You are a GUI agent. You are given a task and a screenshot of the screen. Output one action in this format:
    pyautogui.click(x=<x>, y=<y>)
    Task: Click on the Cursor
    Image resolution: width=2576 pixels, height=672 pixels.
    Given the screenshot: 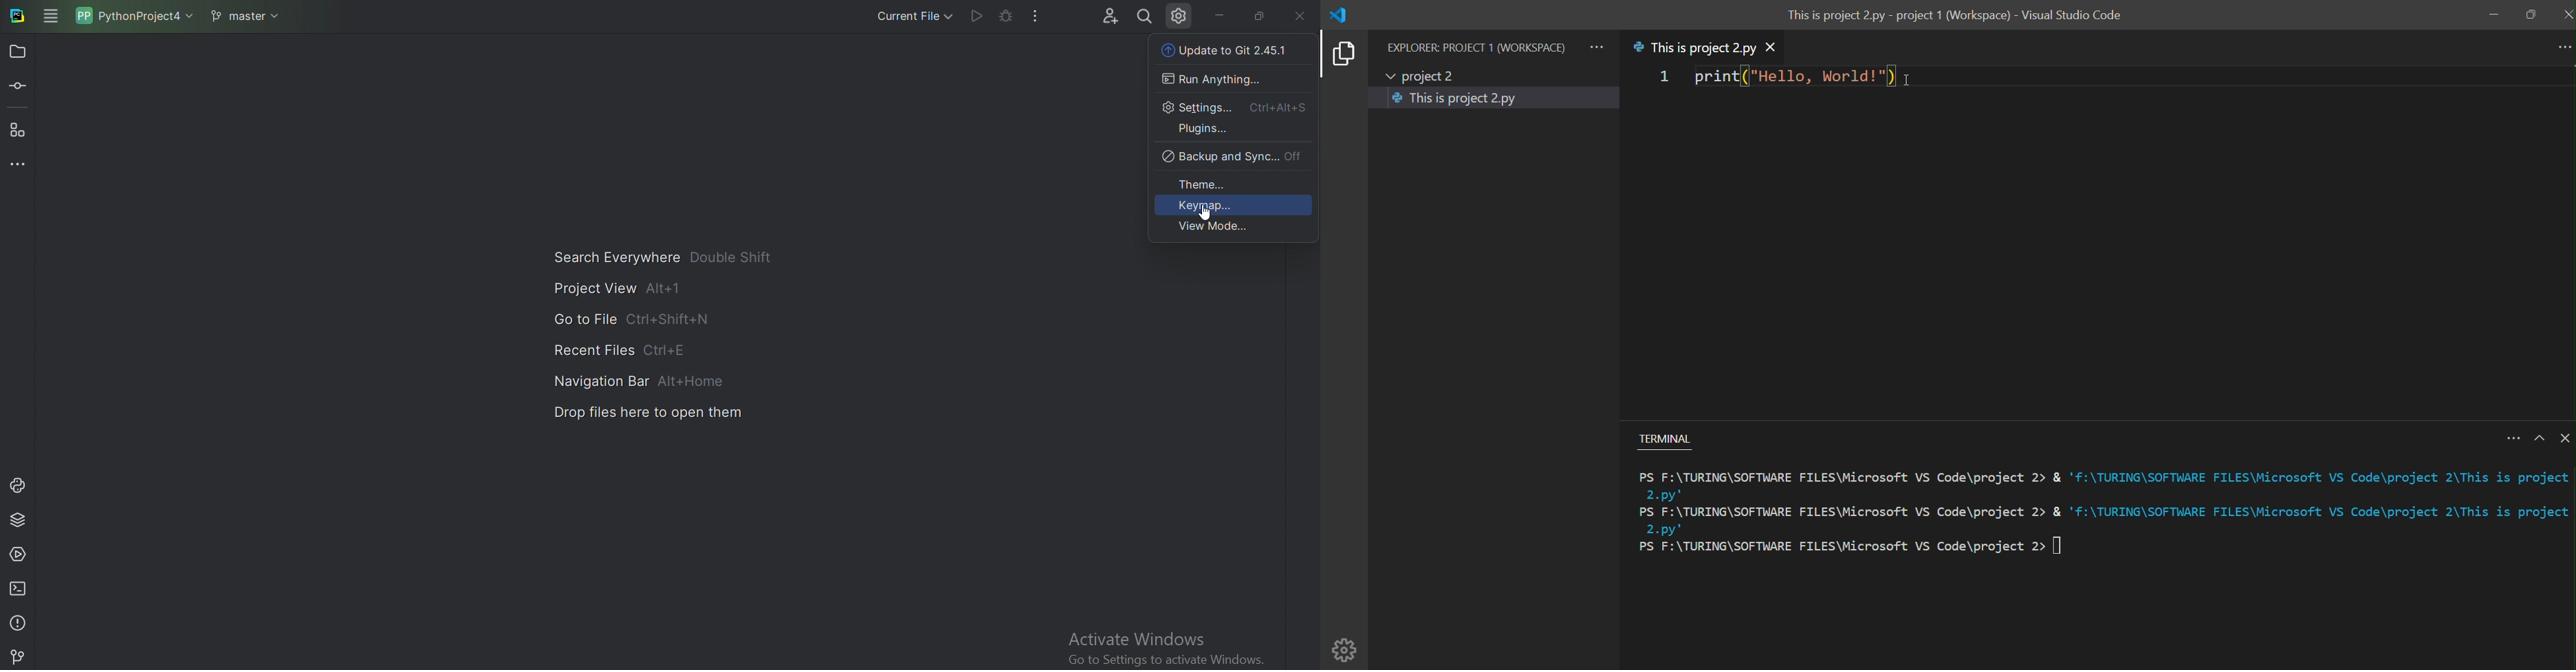 What is the action you would take?
    pyautogui.click(x=1204, y=213)
    